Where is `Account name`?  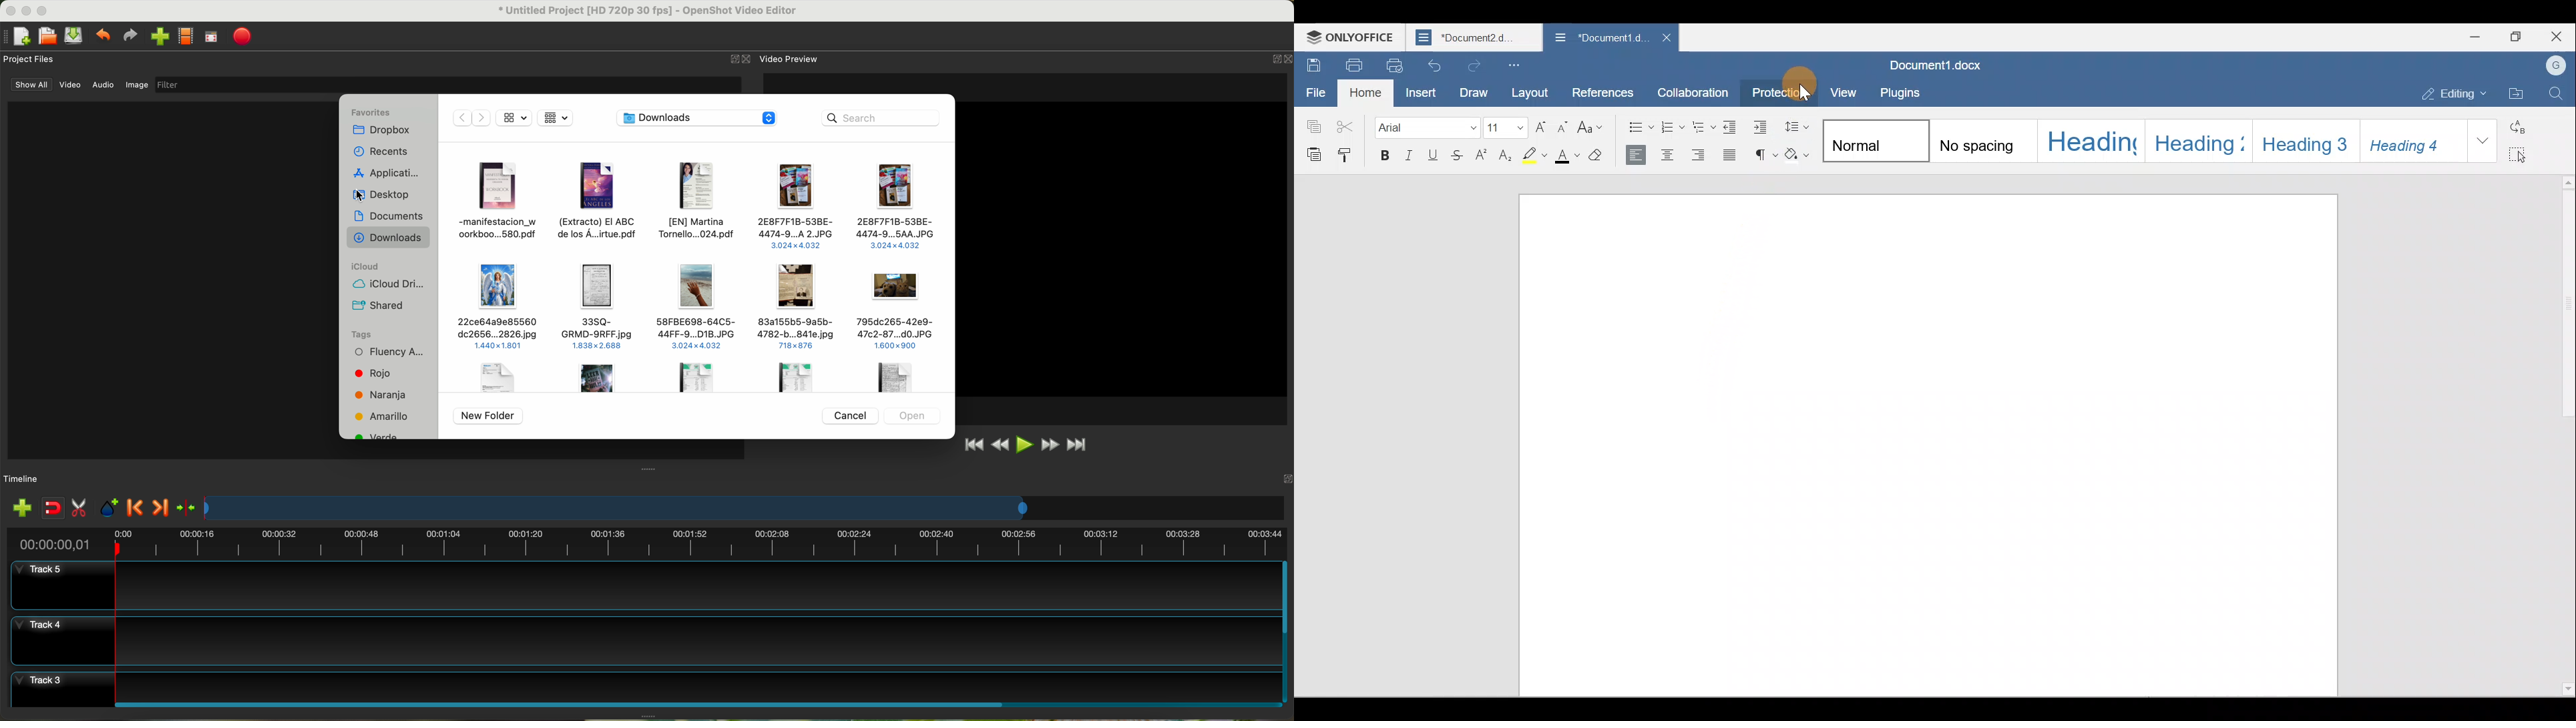 Account name is located at coordinates (2559, 64).